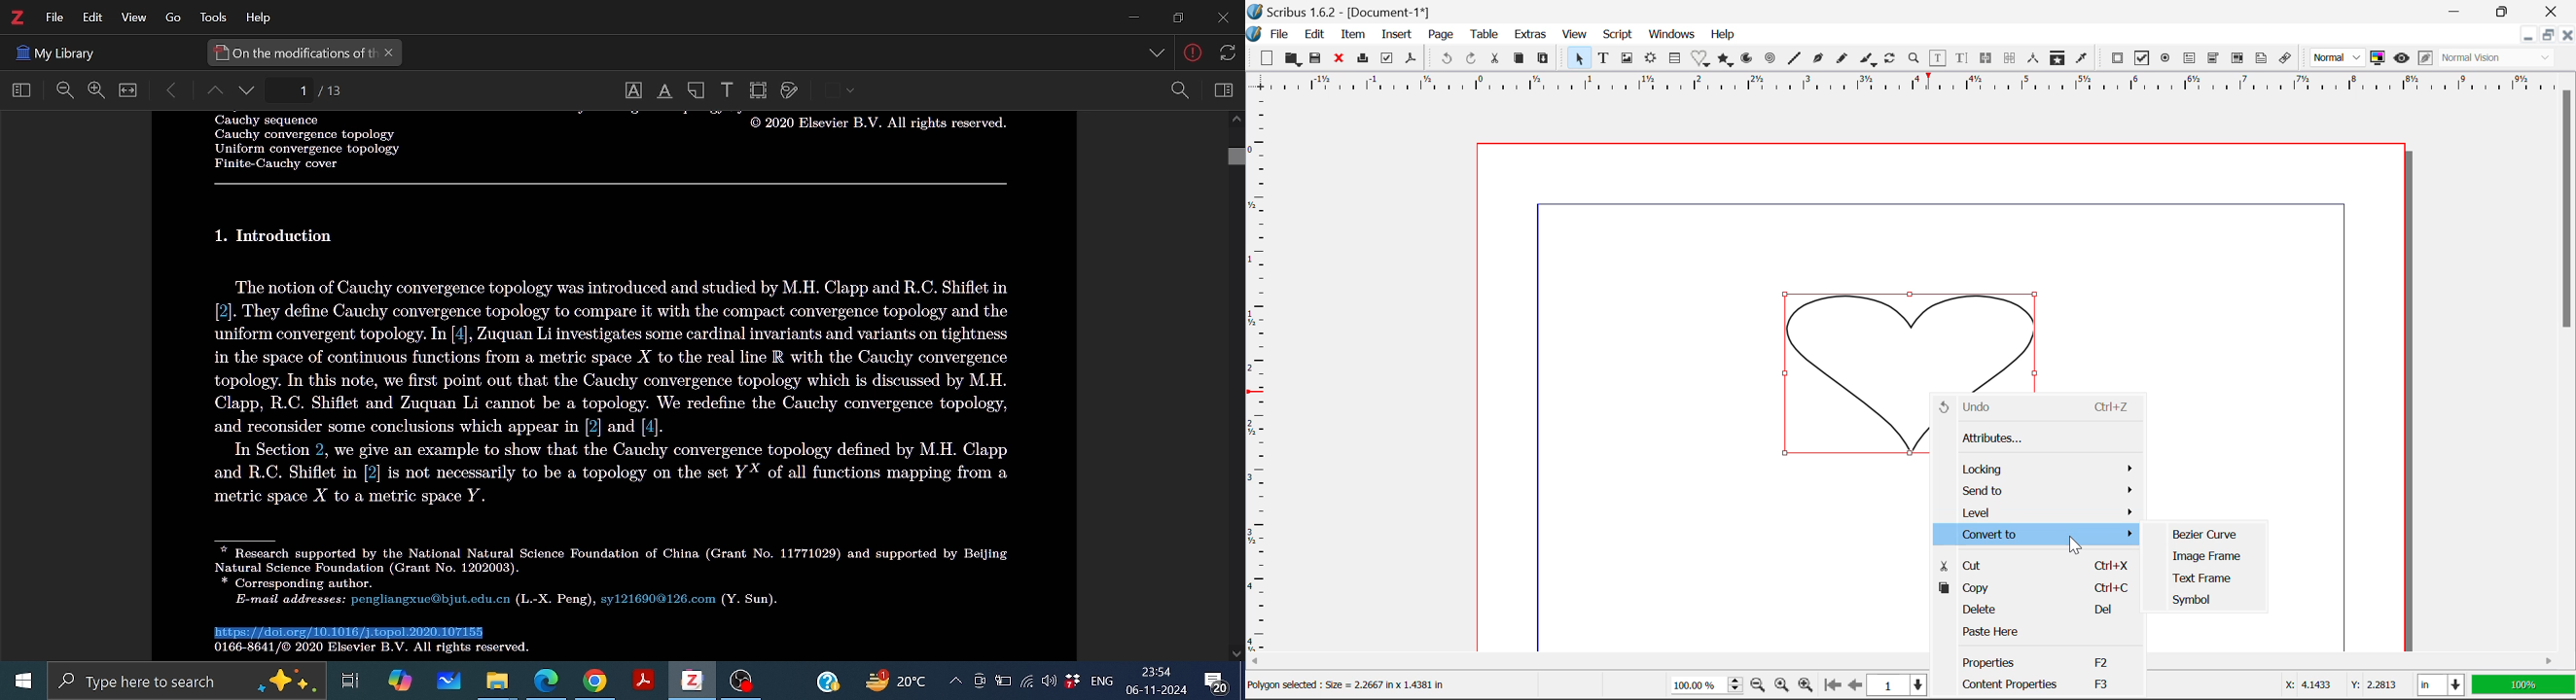 This screenshot has width=2576, height=700. Describe the element at coordinates (874, 127) in the screenshot. I see `` at that location.